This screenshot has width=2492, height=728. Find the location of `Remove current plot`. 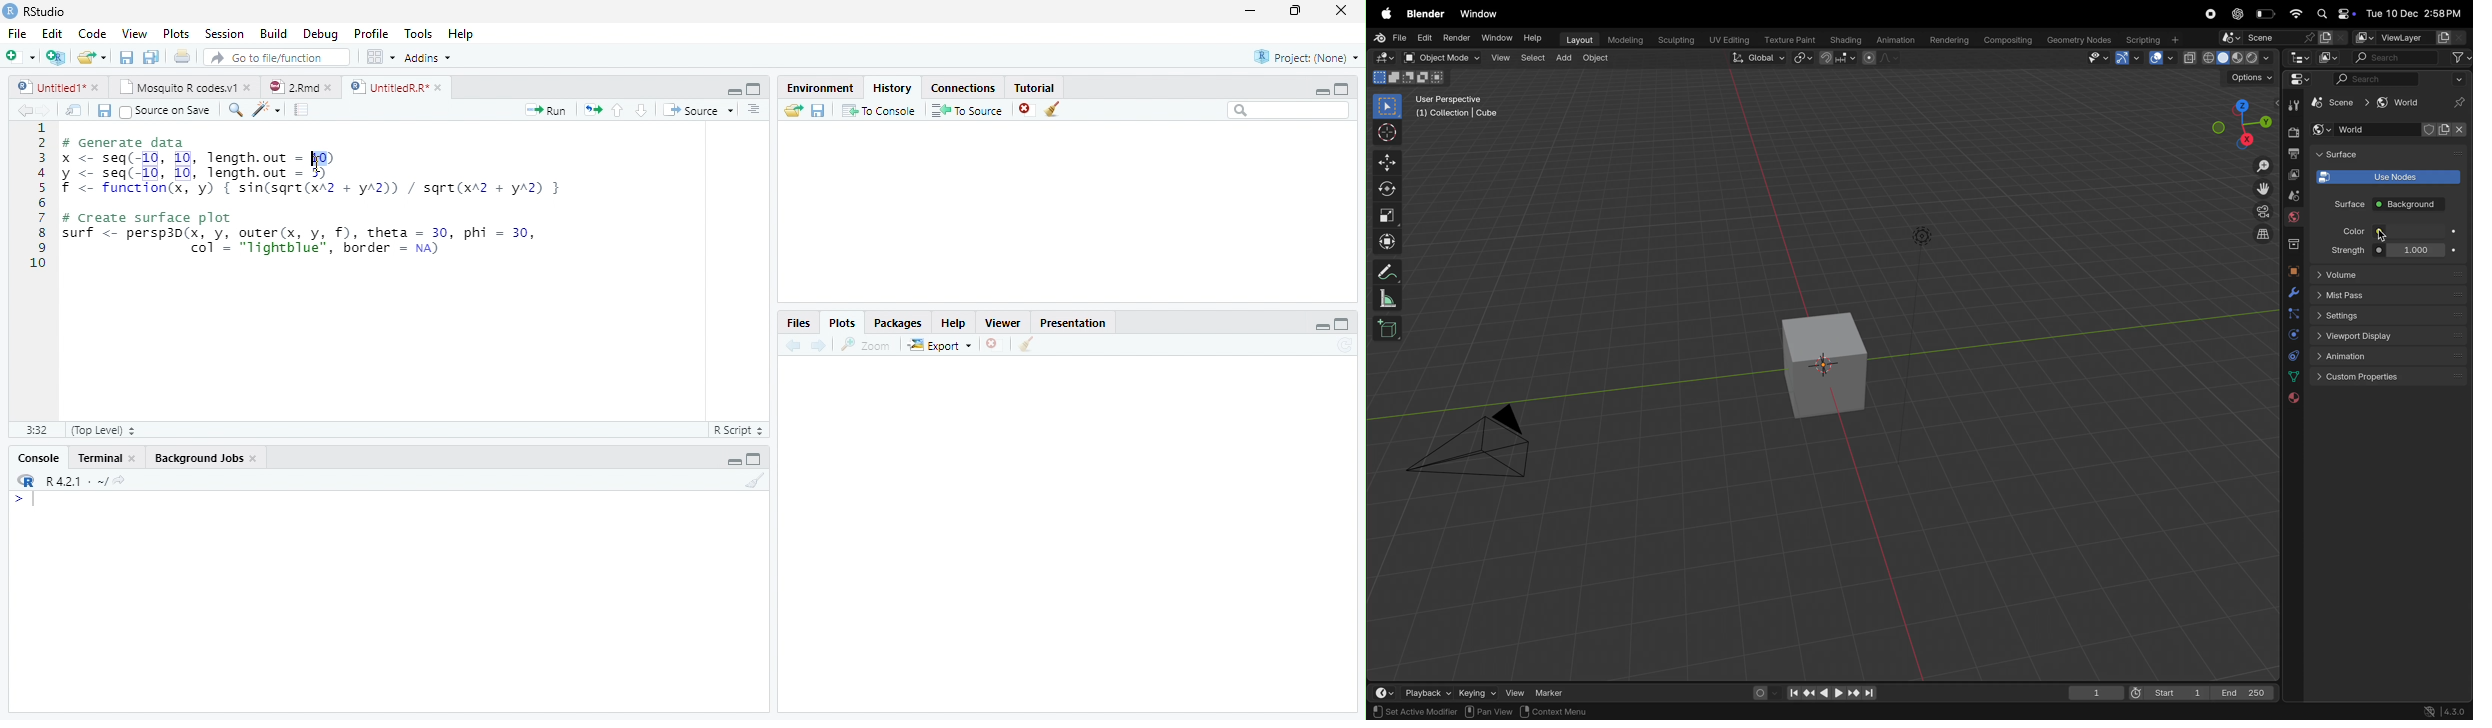

Remove current plot is located at coordinates (996, 344).